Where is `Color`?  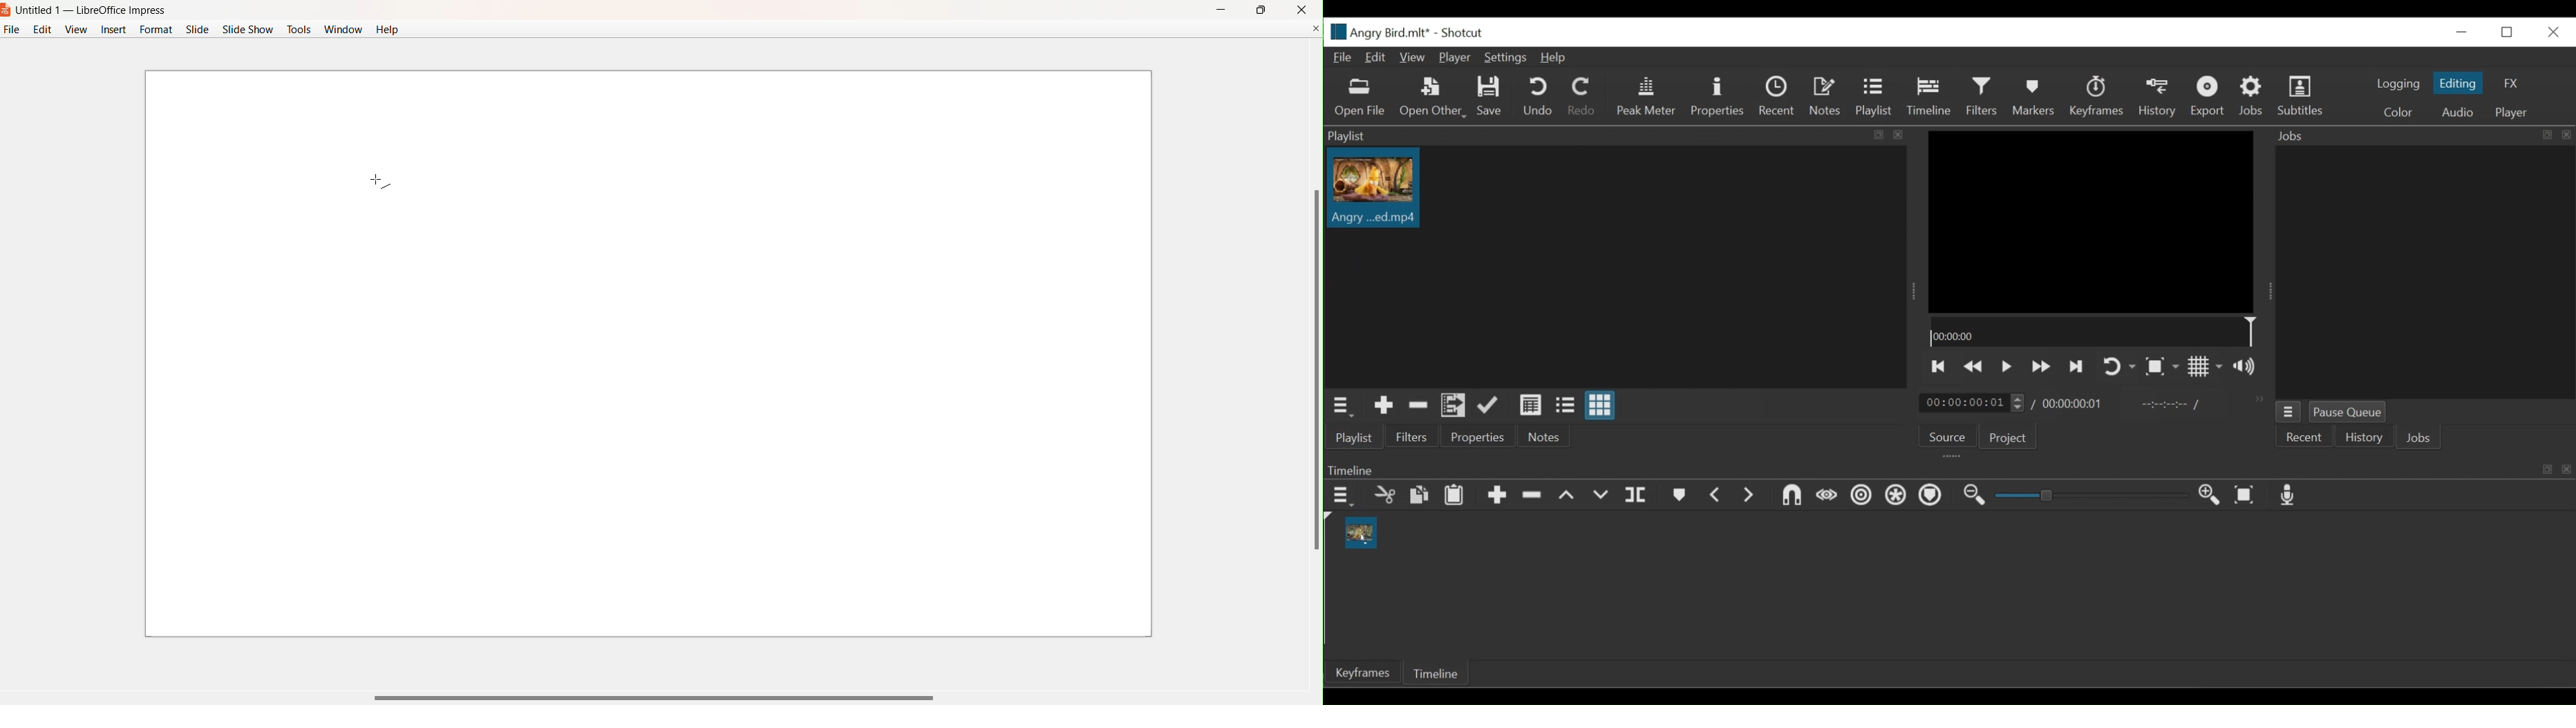
Color is located at coordinates (2399, 111).